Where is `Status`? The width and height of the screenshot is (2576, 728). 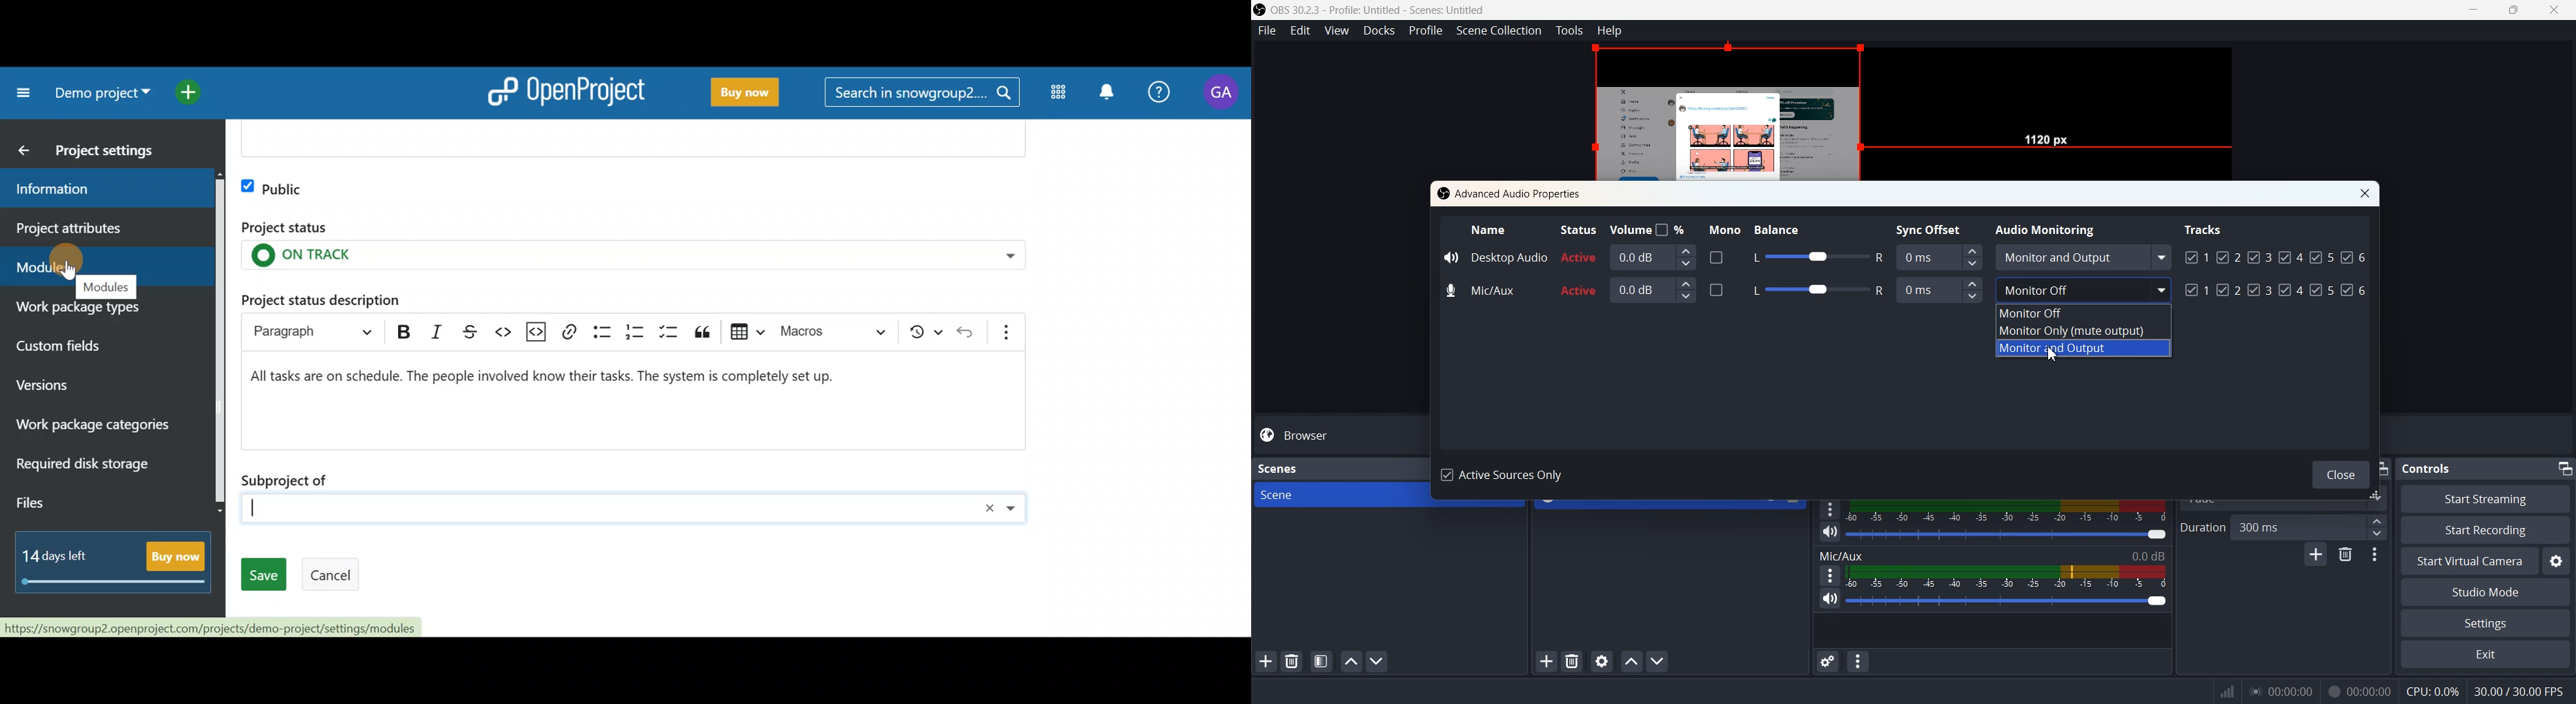 Status is located at coordinates (1577, 228).